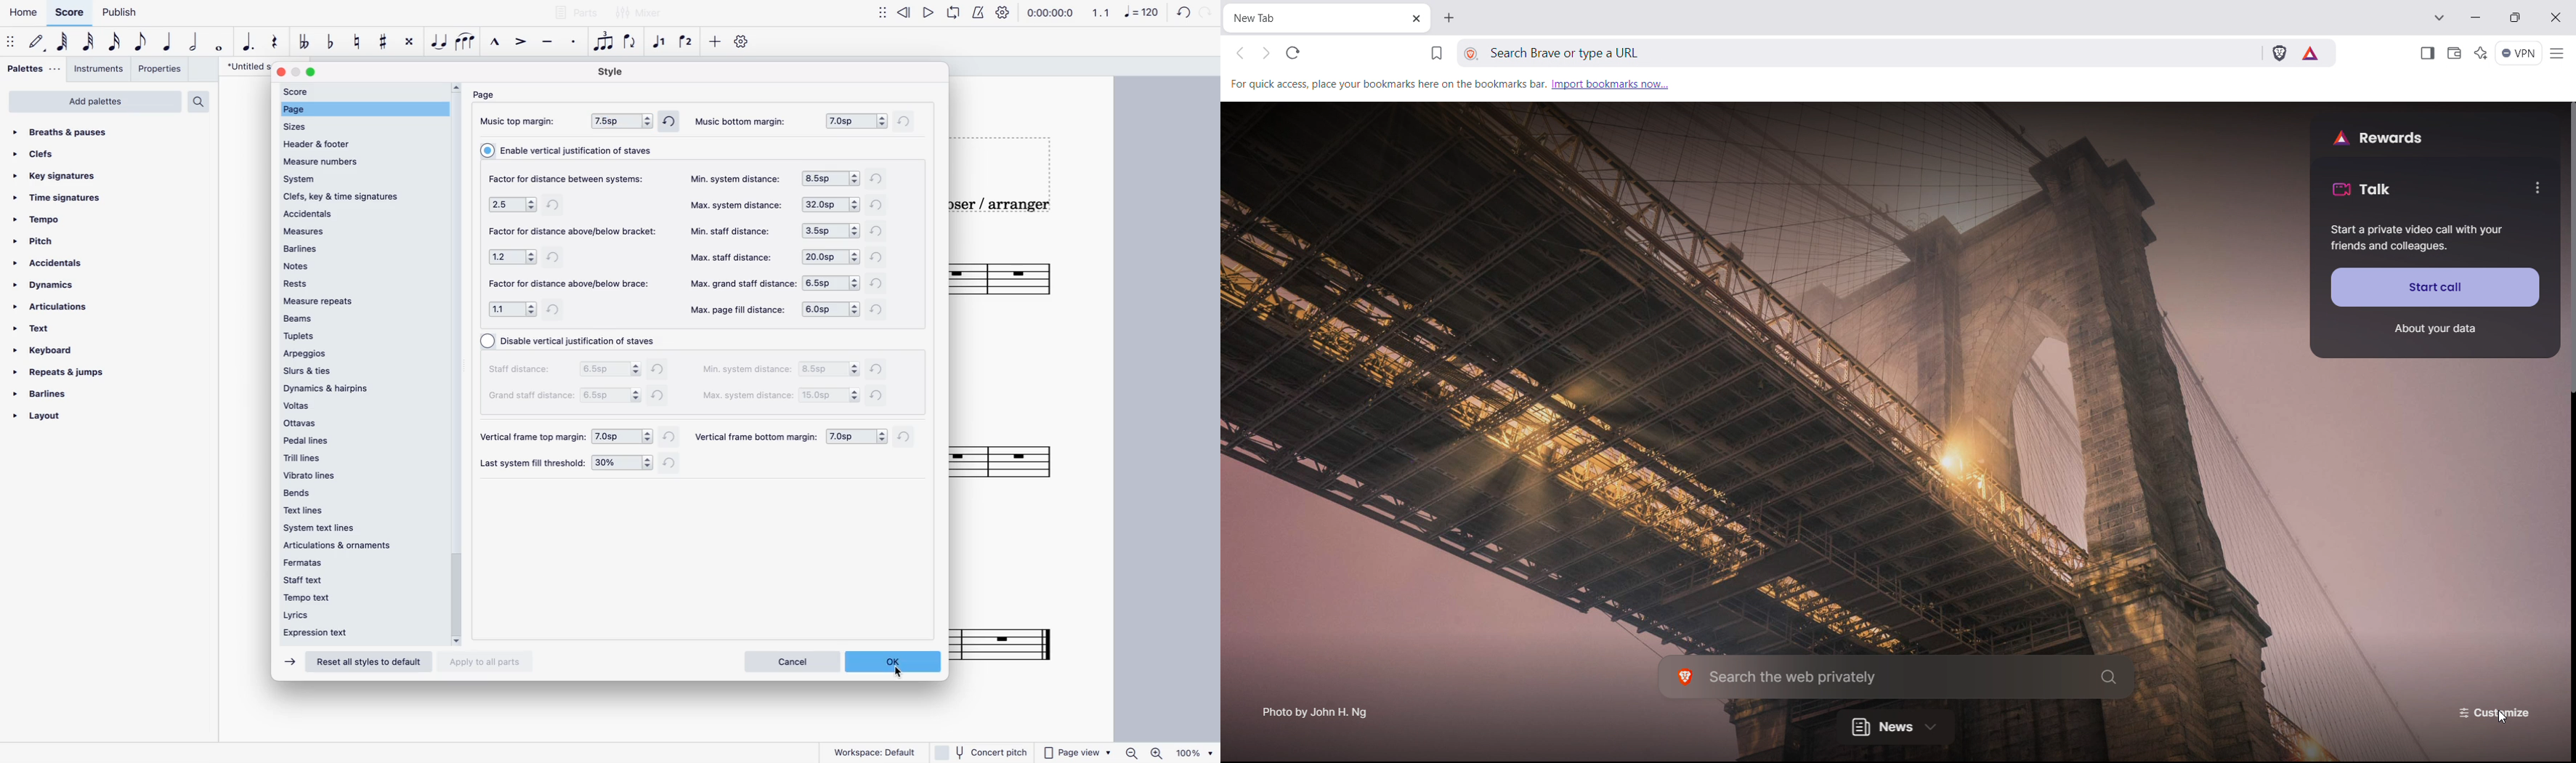 The height and width of the screenshot is (784, 2576). What do you see at coordinates (359, 456) in the screenshot?
I see `trill lines` at bounding box center [359, 456].